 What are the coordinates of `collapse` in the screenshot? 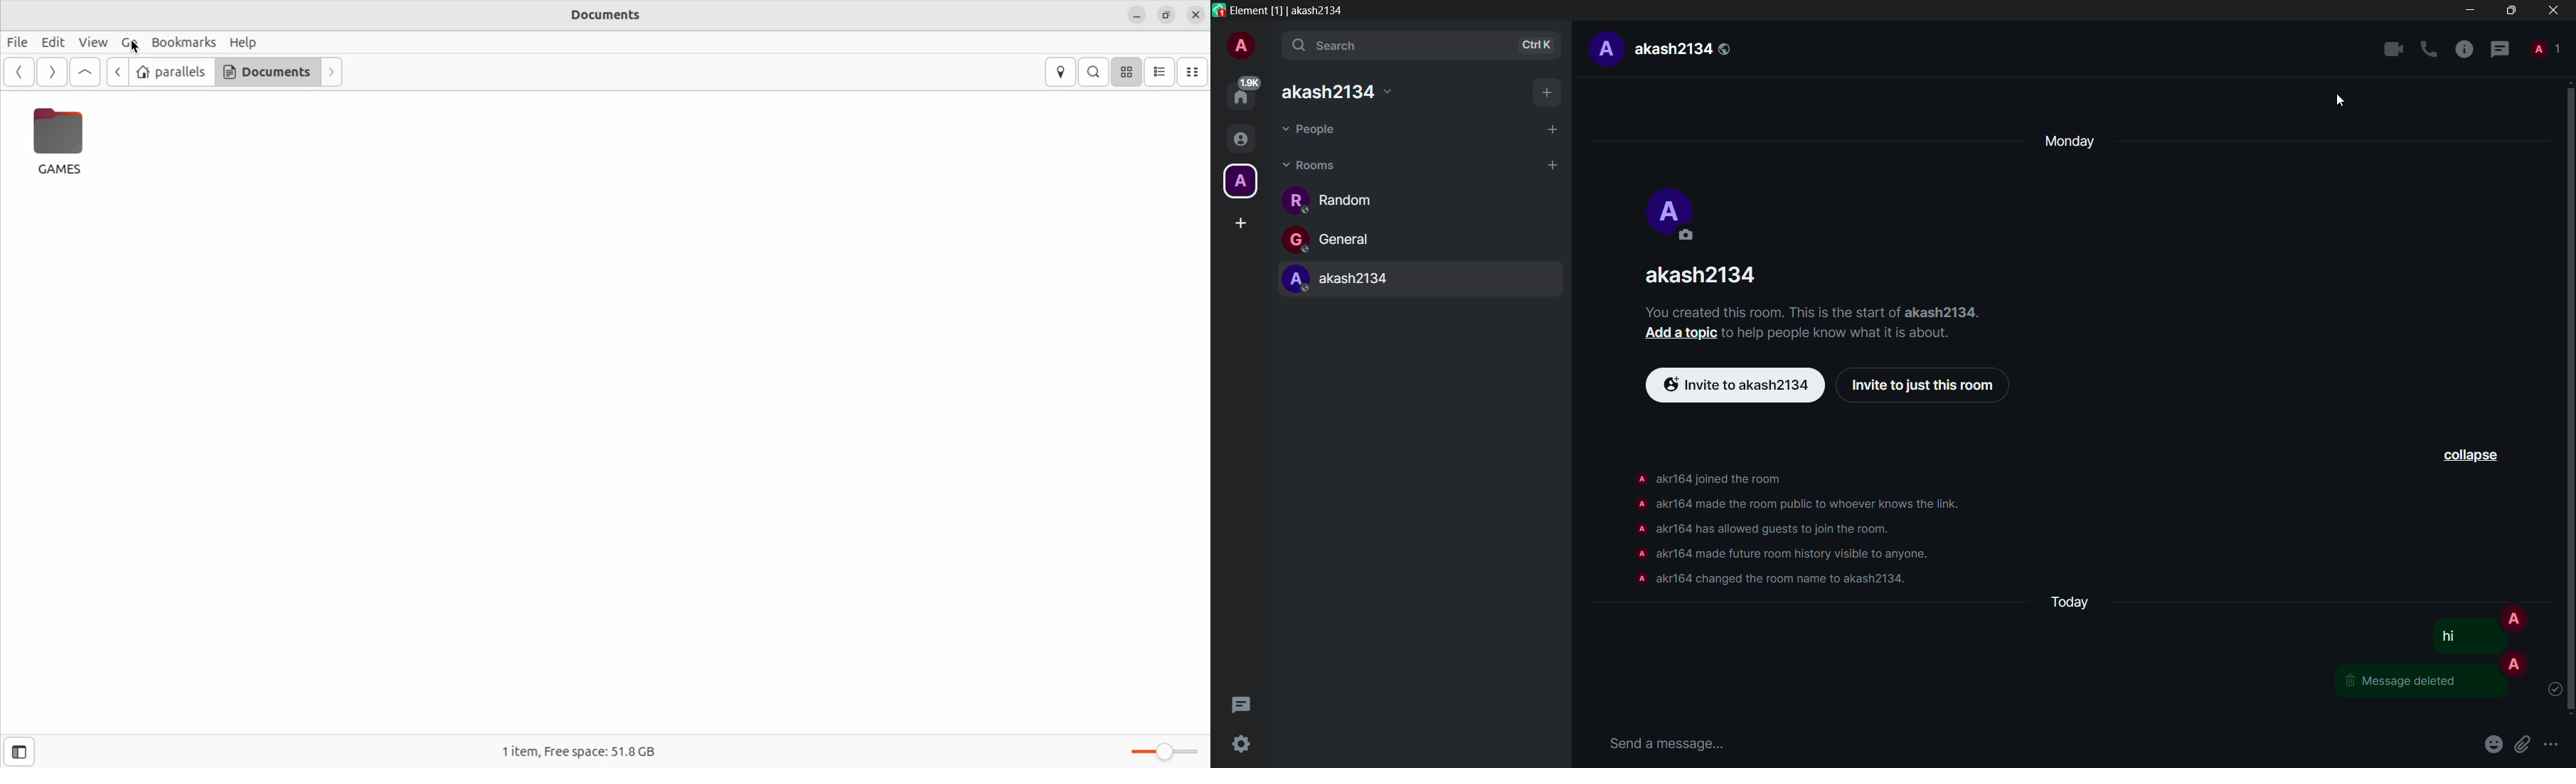 It's located at (2472, 454).